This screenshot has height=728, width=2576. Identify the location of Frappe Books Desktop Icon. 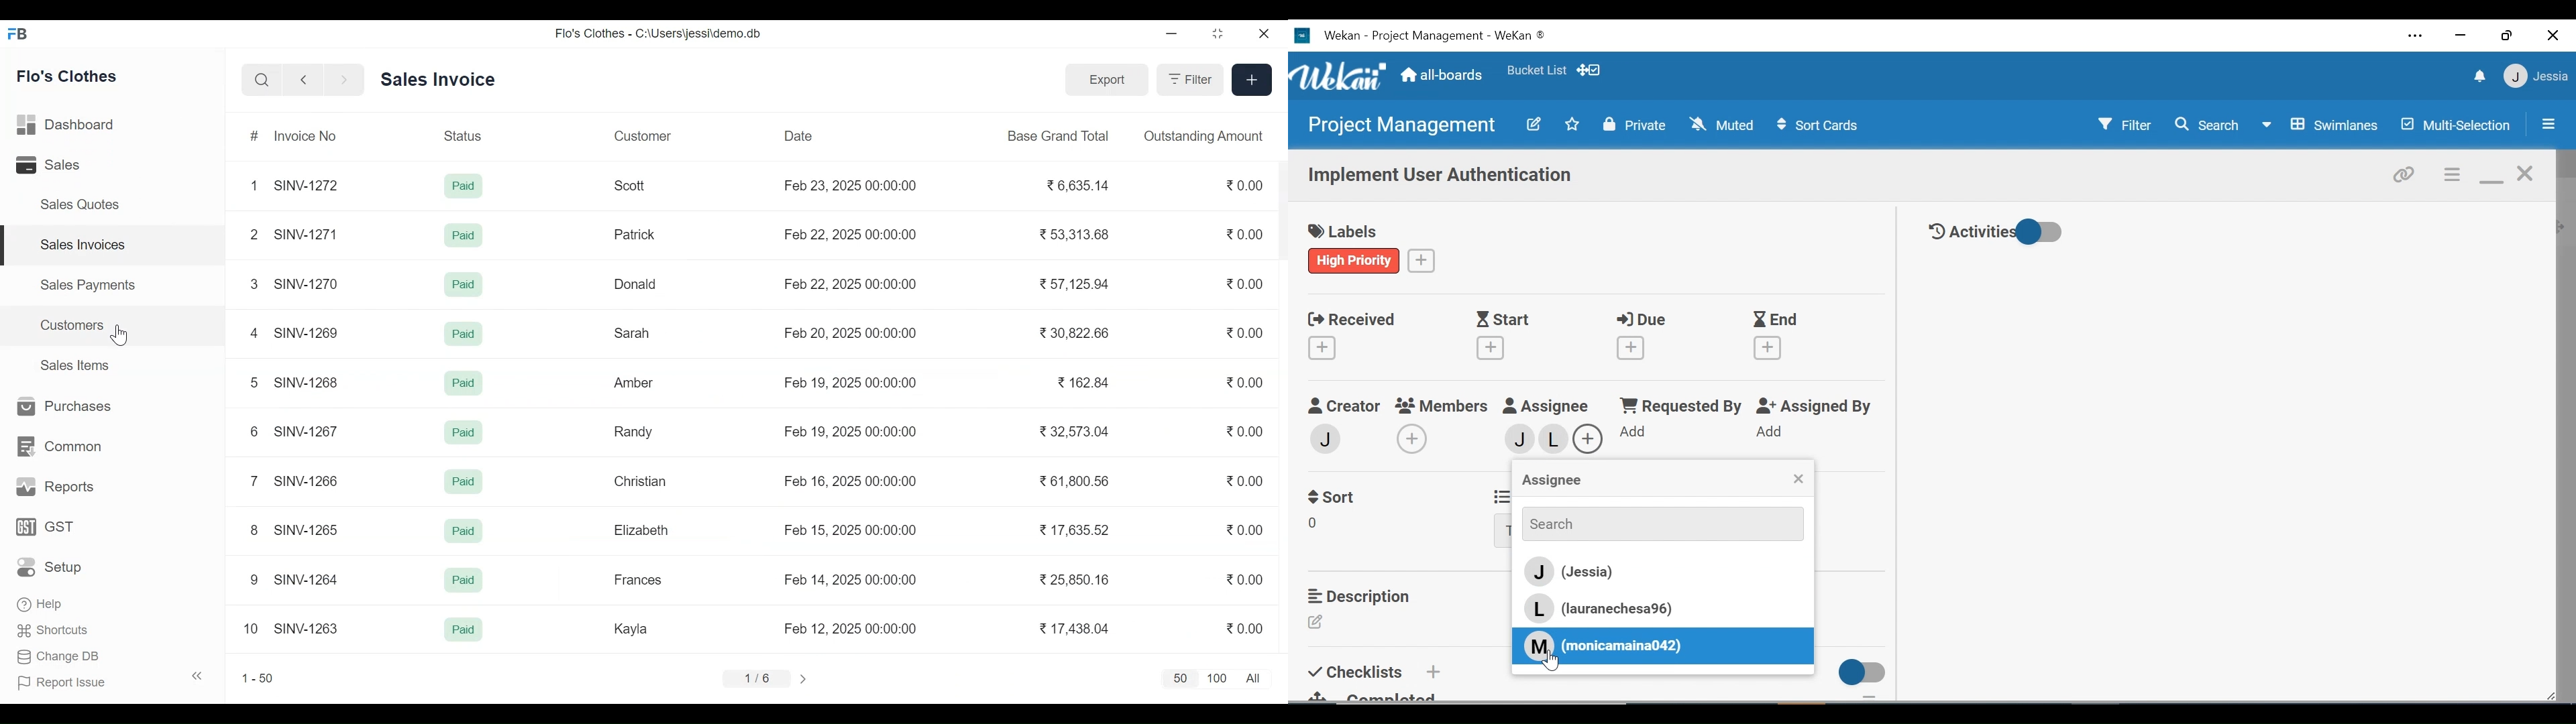
(16, 35).